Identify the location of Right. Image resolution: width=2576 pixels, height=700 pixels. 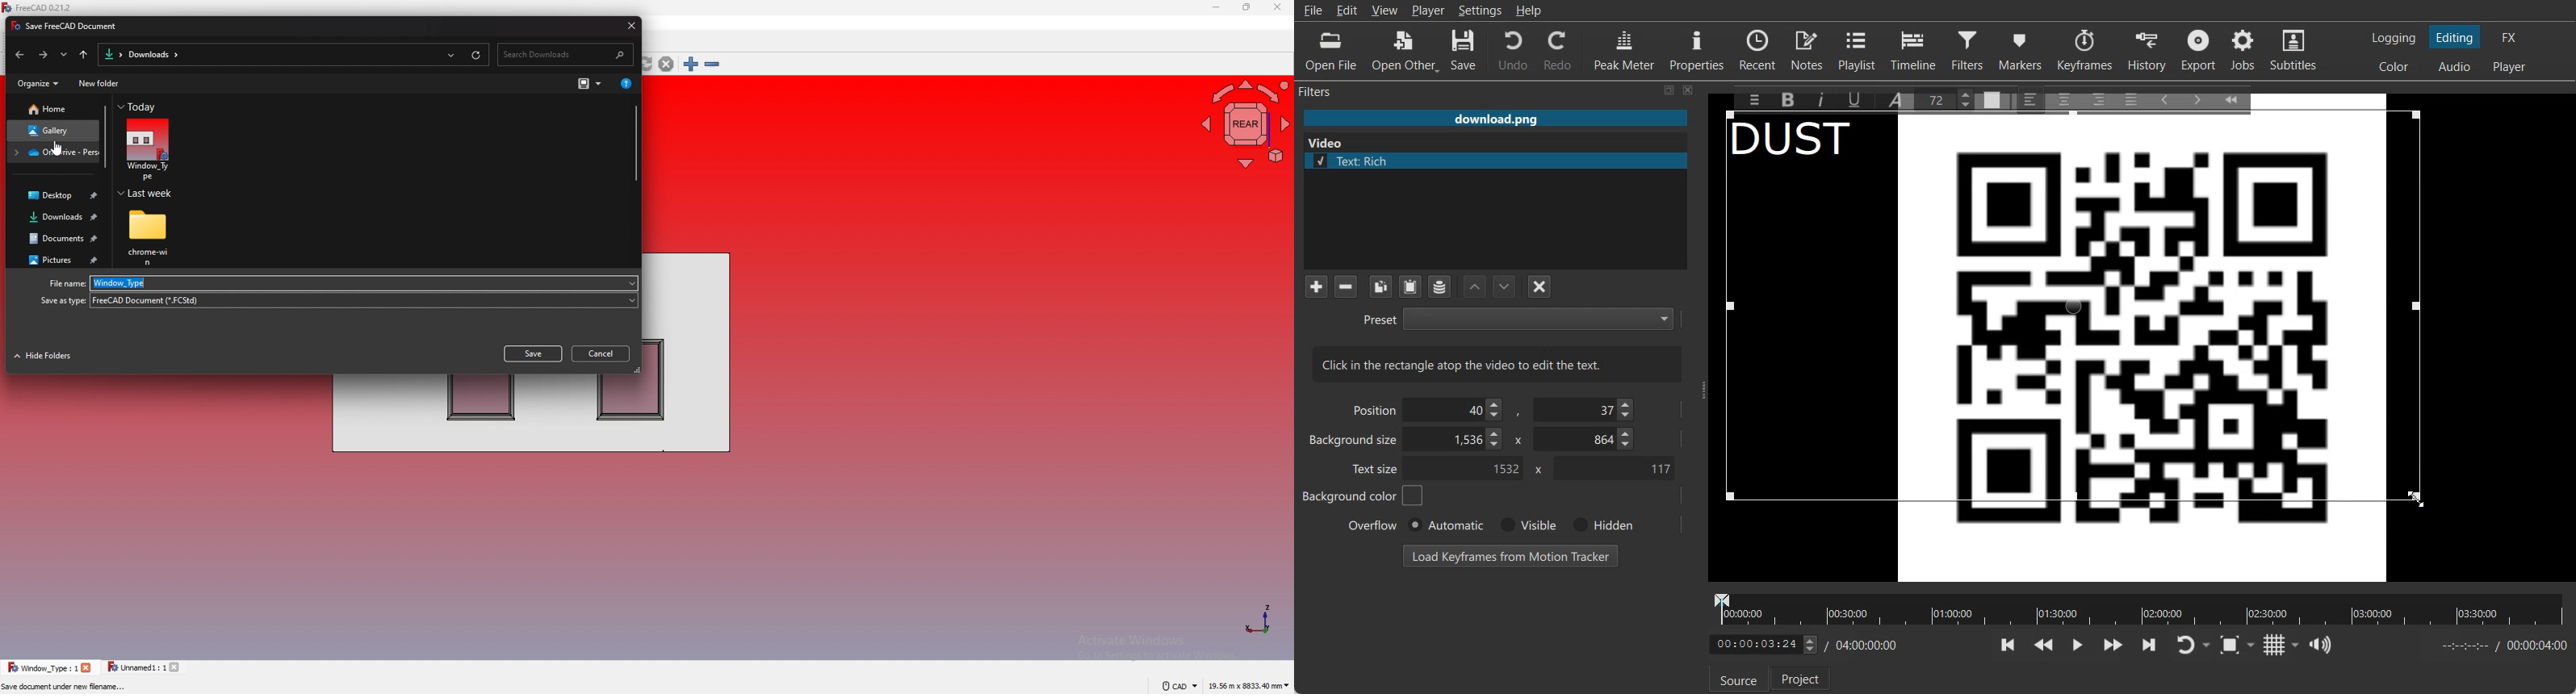
(2097, 98).